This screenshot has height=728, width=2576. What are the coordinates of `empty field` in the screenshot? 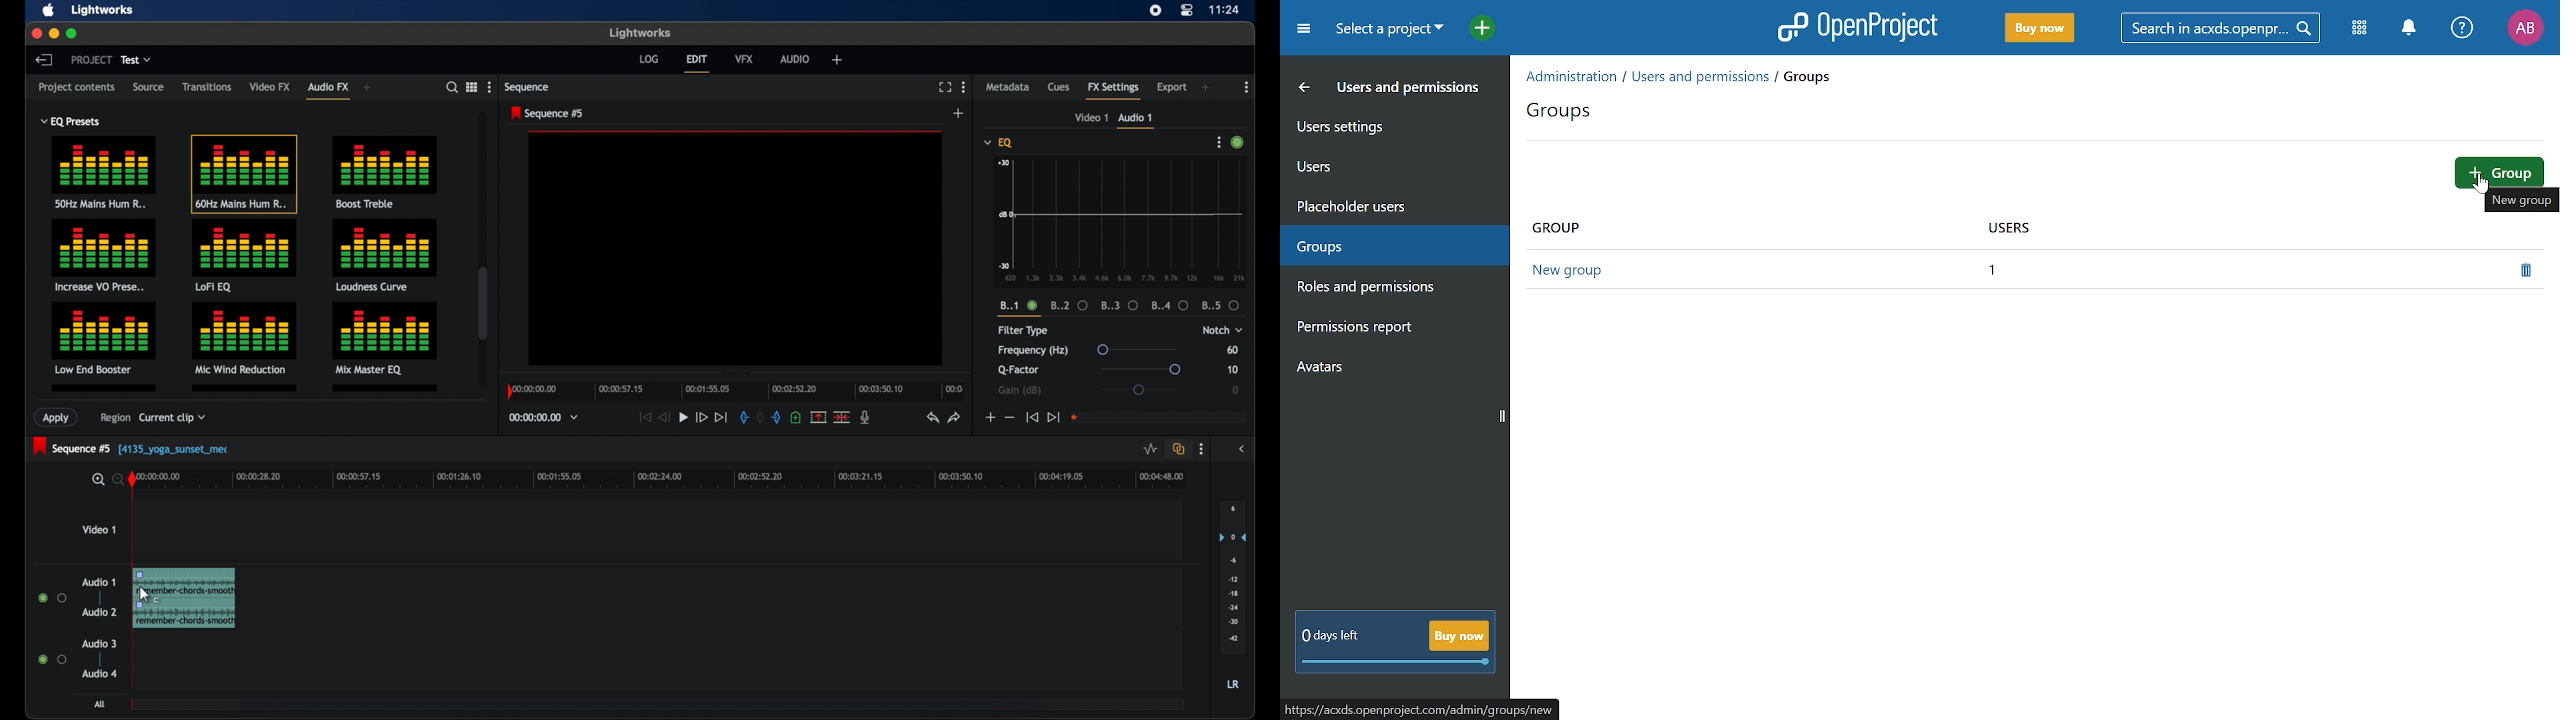 It's located at (1157, 418).